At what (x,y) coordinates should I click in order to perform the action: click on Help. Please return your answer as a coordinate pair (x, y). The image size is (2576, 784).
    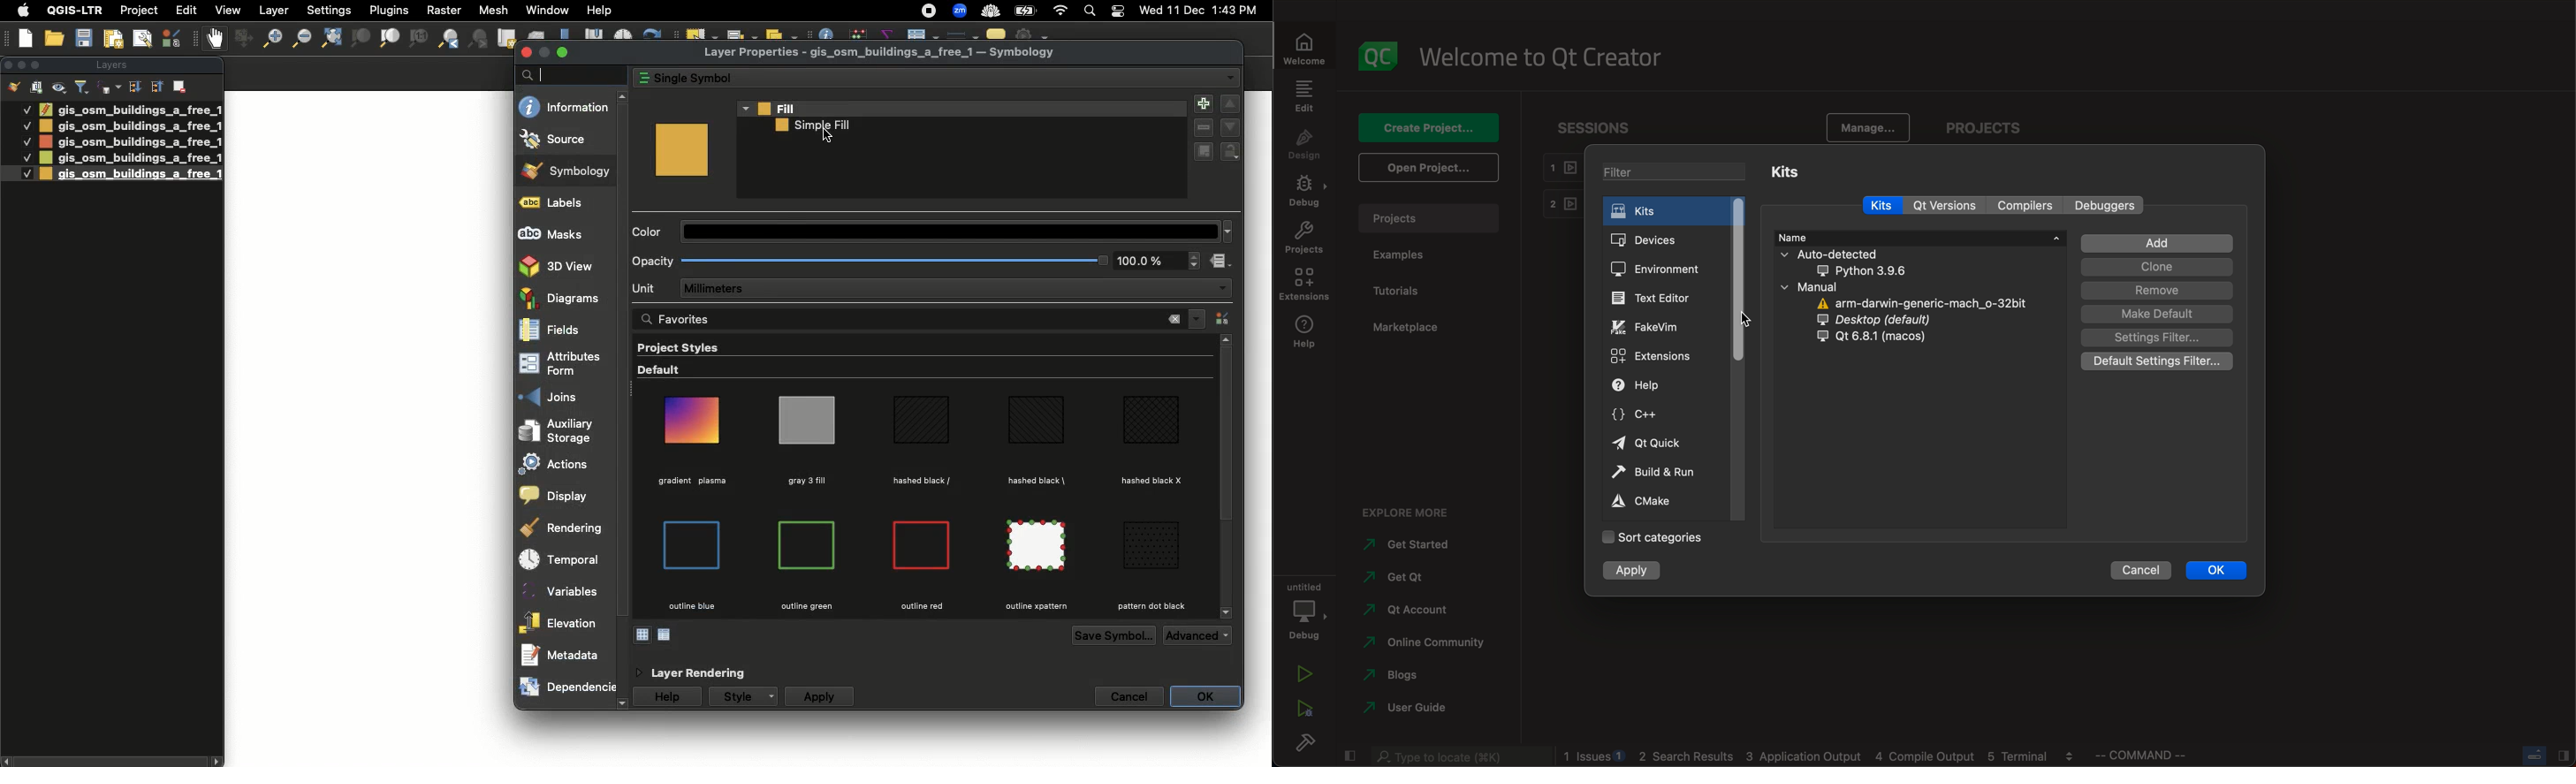
    Looking at the image, I should click on (599, 11).